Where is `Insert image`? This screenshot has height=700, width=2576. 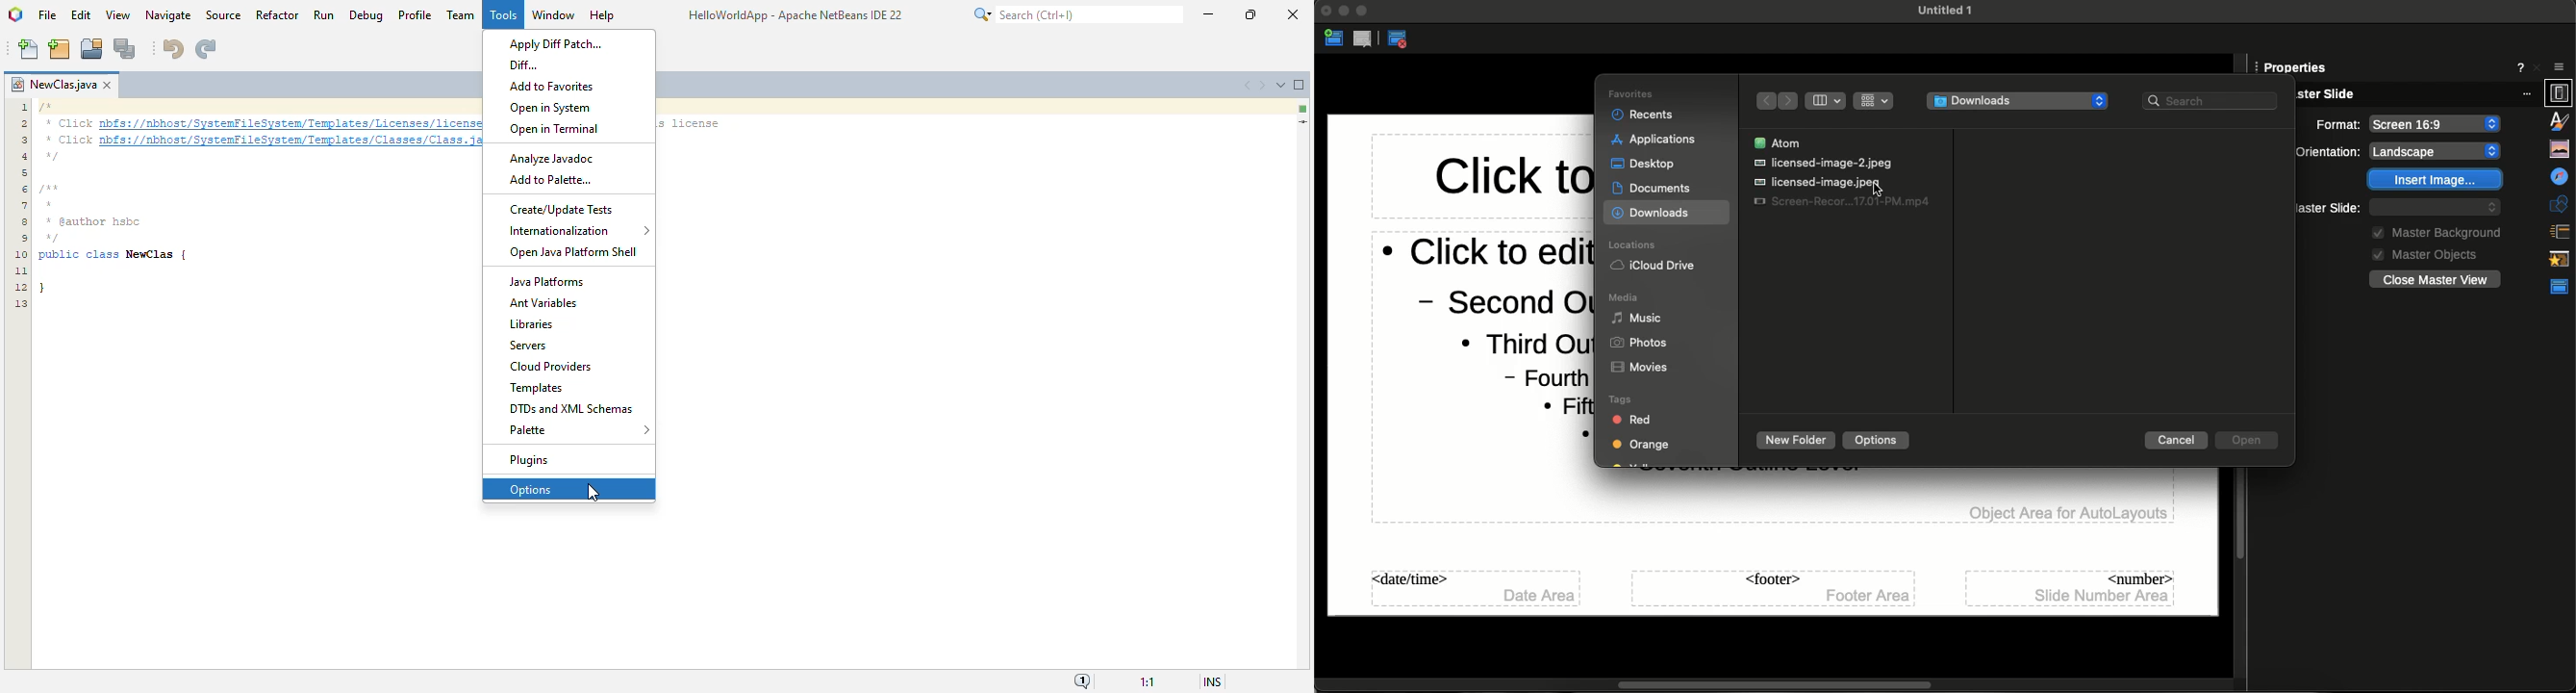
Insert image is located at coordinates (2436, 180).